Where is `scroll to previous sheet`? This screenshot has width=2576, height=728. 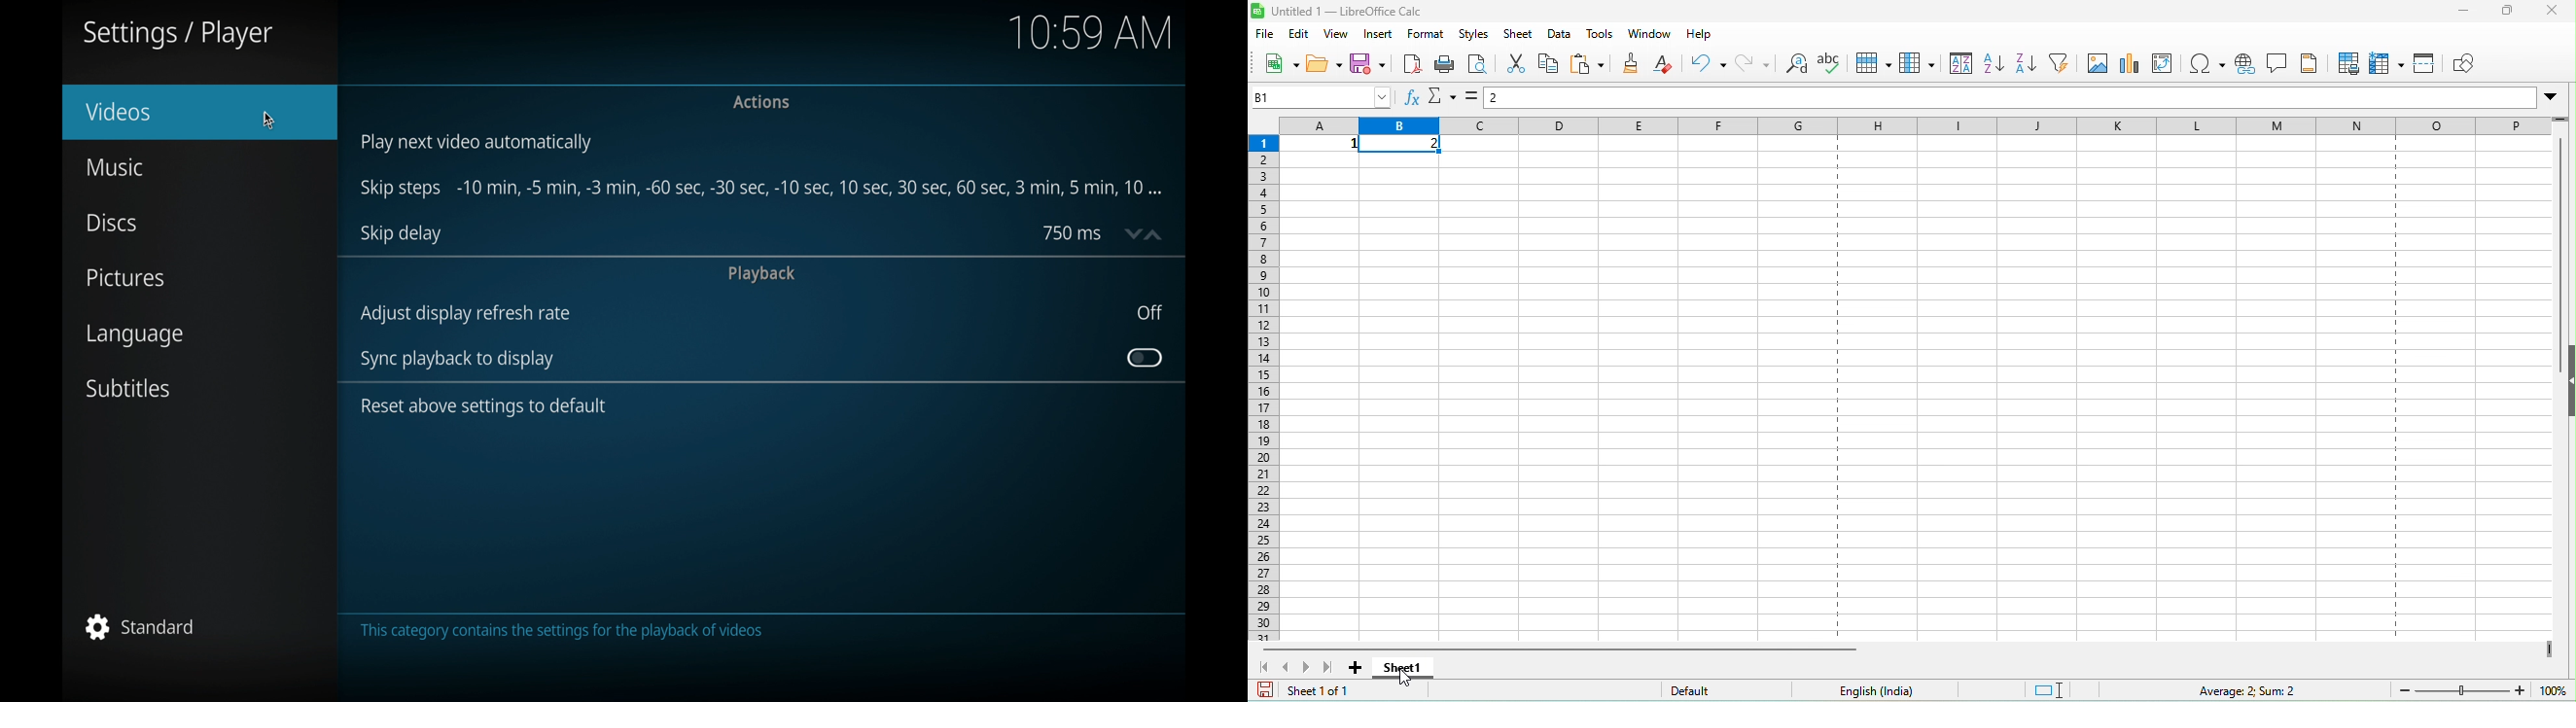
scroll to previous sheet is located at coordinates (1289, 666).